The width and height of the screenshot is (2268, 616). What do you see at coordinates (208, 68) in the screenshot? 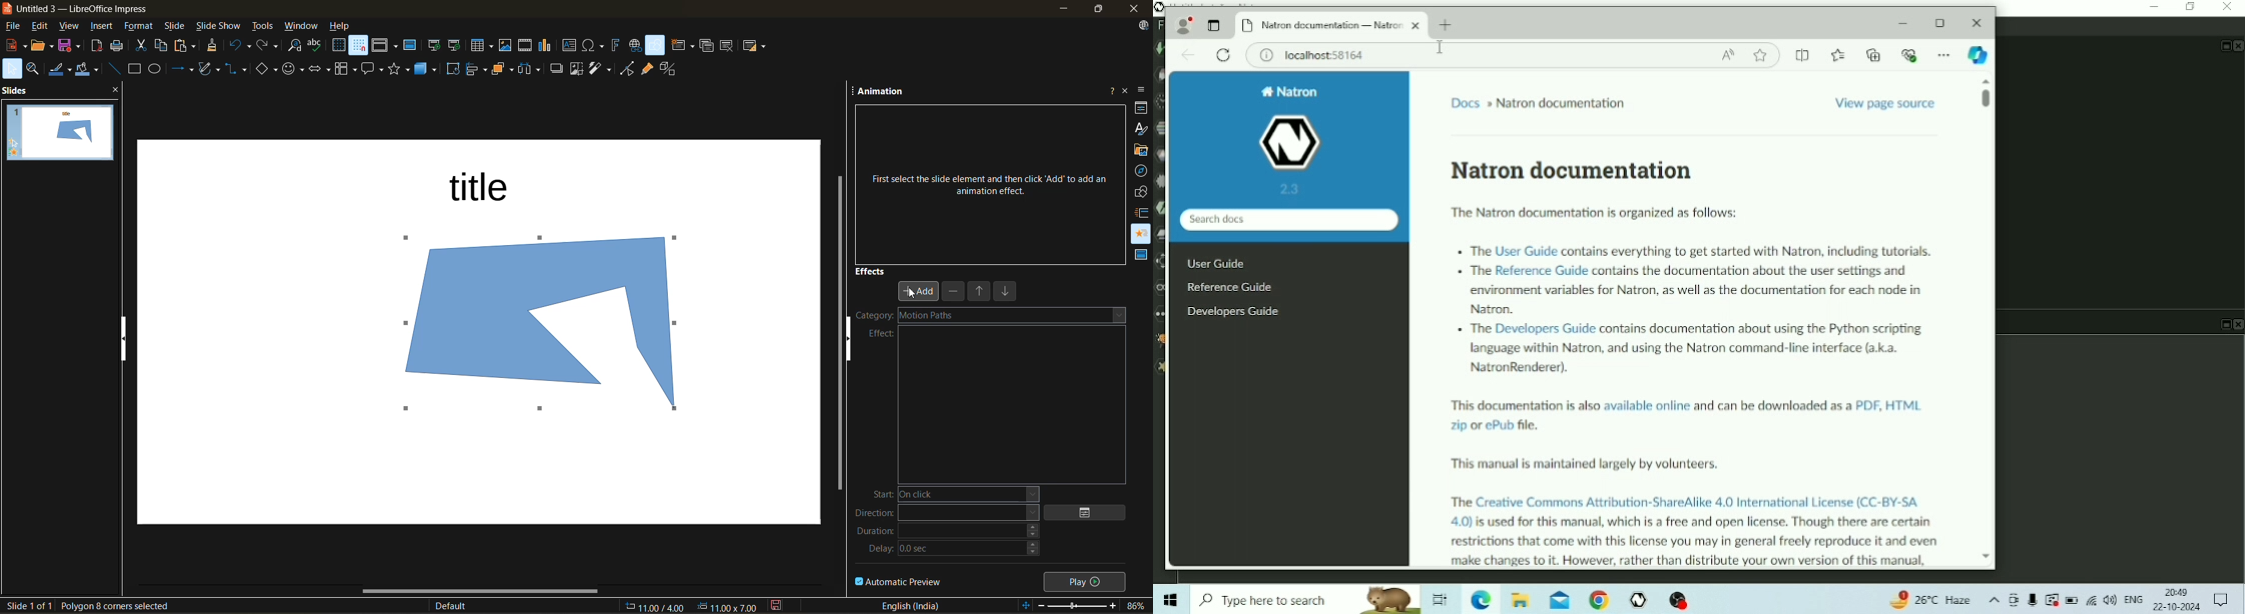
I see `shapes and polygons` at bounding box center [208, 68].